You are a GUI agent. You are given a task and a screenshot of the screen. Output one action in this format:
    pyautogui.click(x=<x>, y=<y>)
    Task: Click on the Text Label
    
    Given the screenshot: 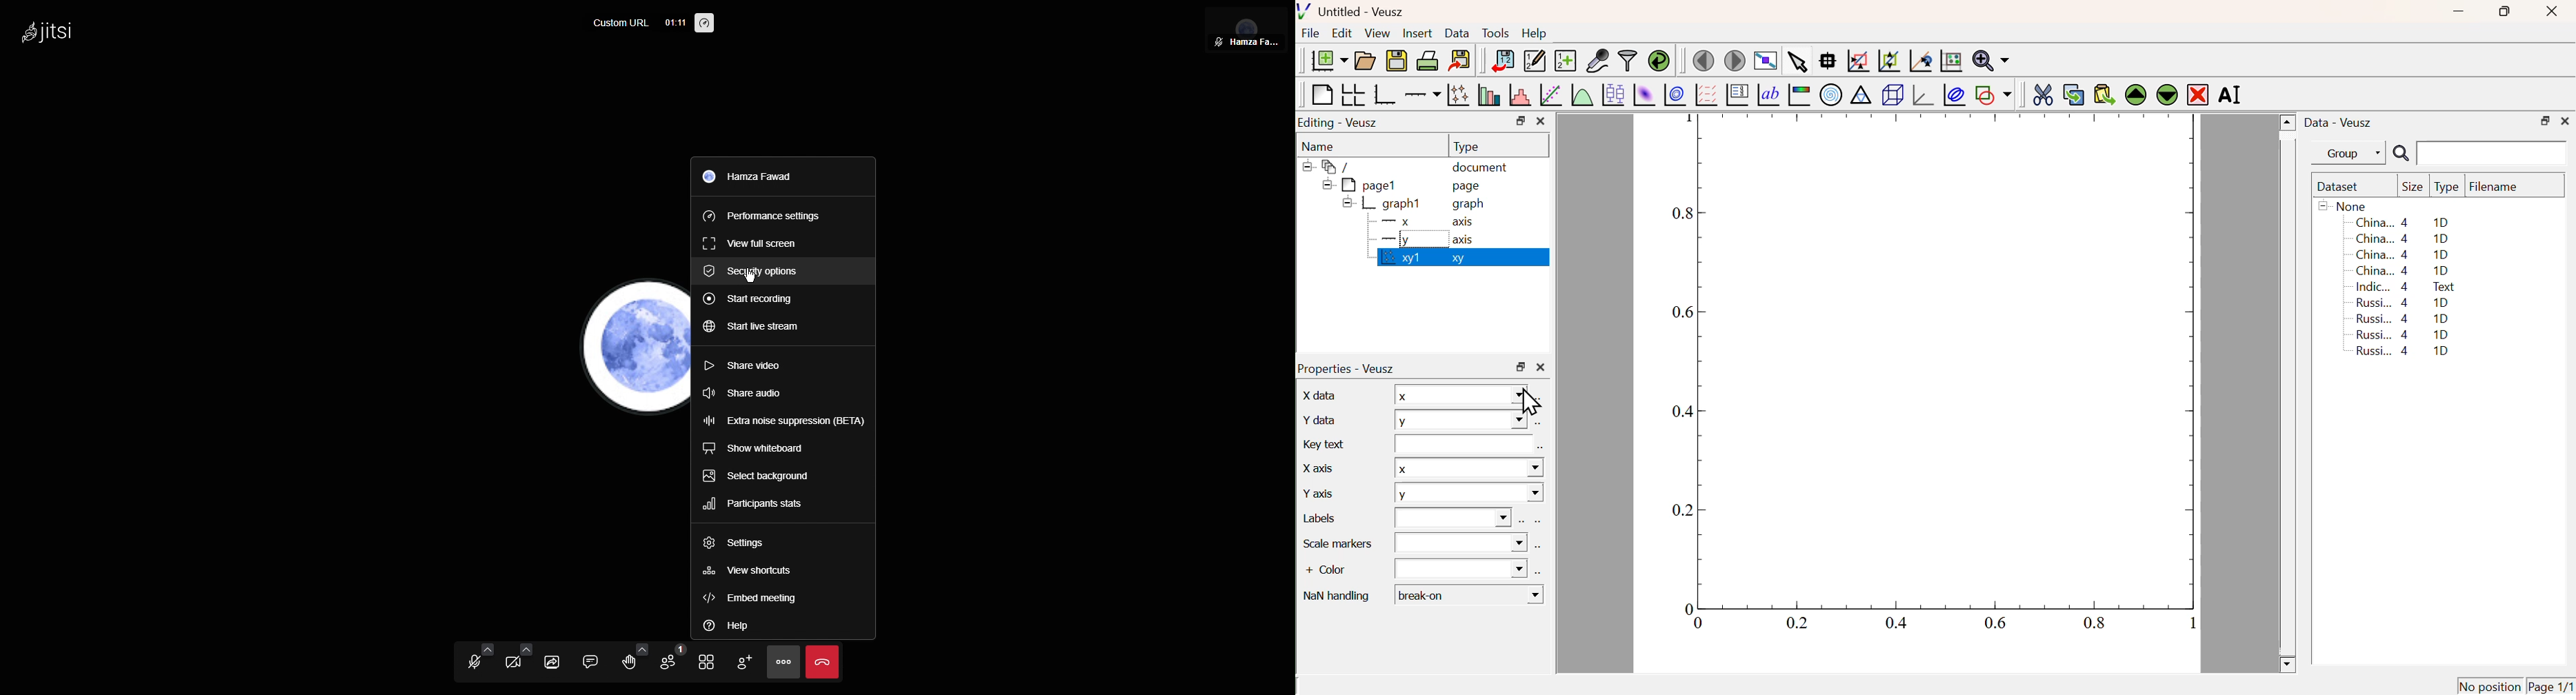 What is the action you would take?
    pyautogui.click(x=1768, y=95)
    